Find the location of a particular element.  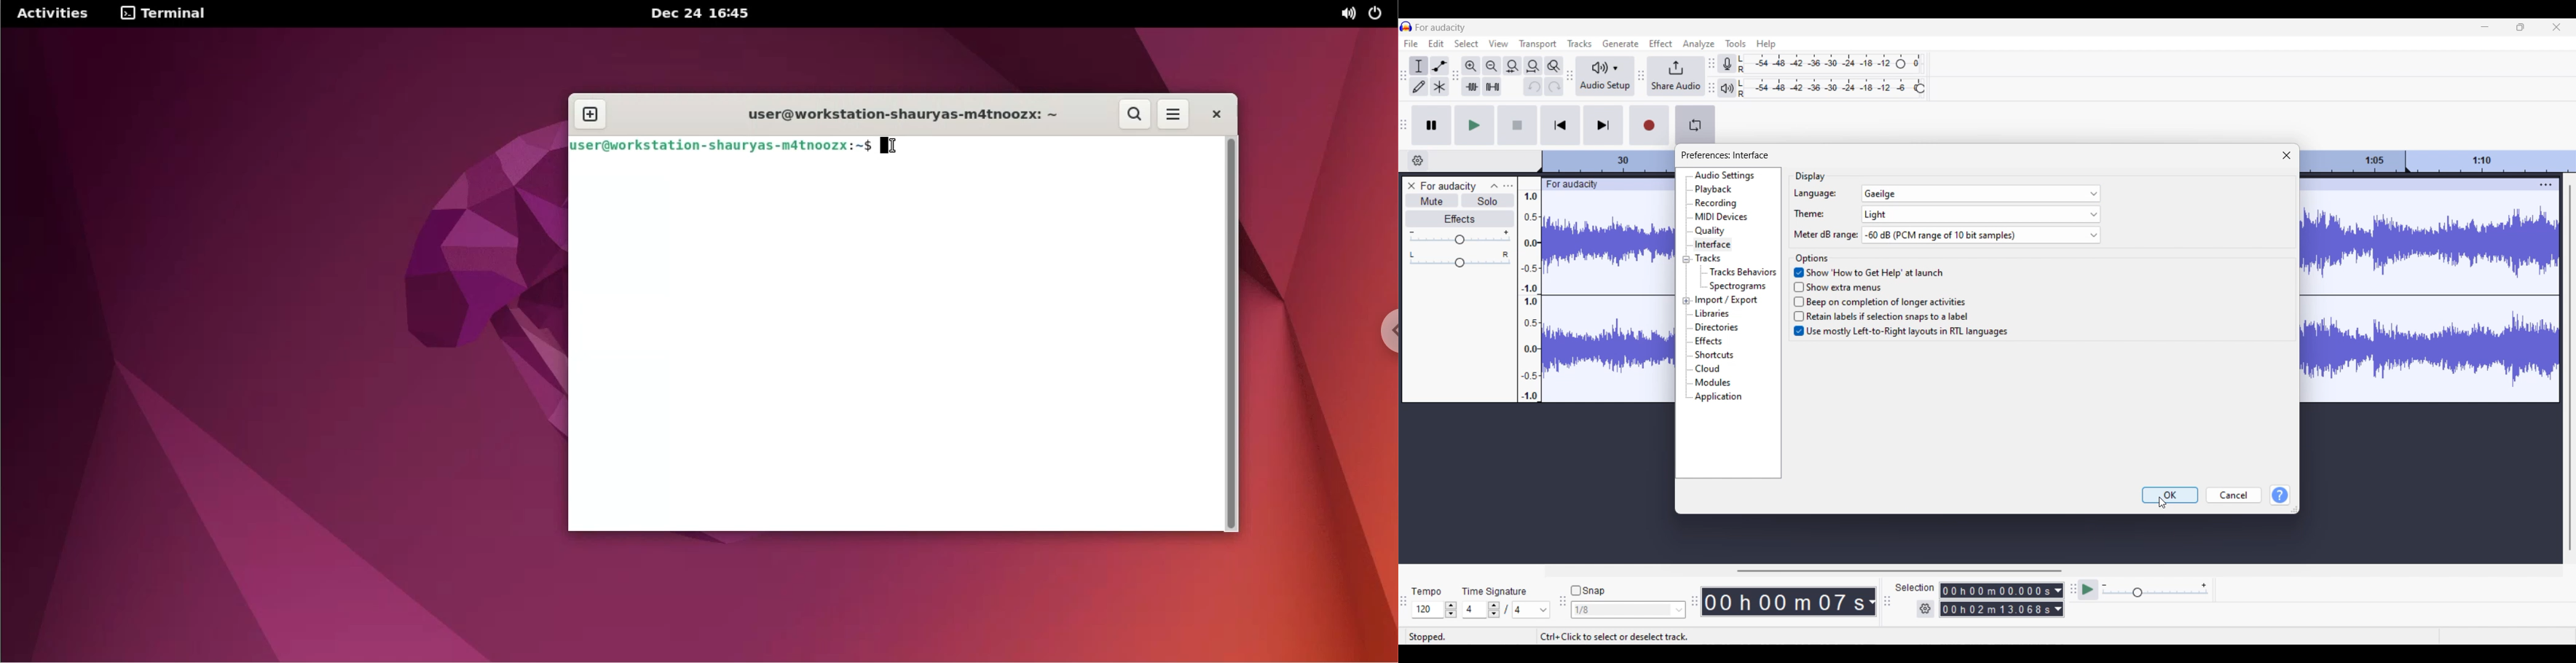

Zoom out is located at coordinates (1492, 66).